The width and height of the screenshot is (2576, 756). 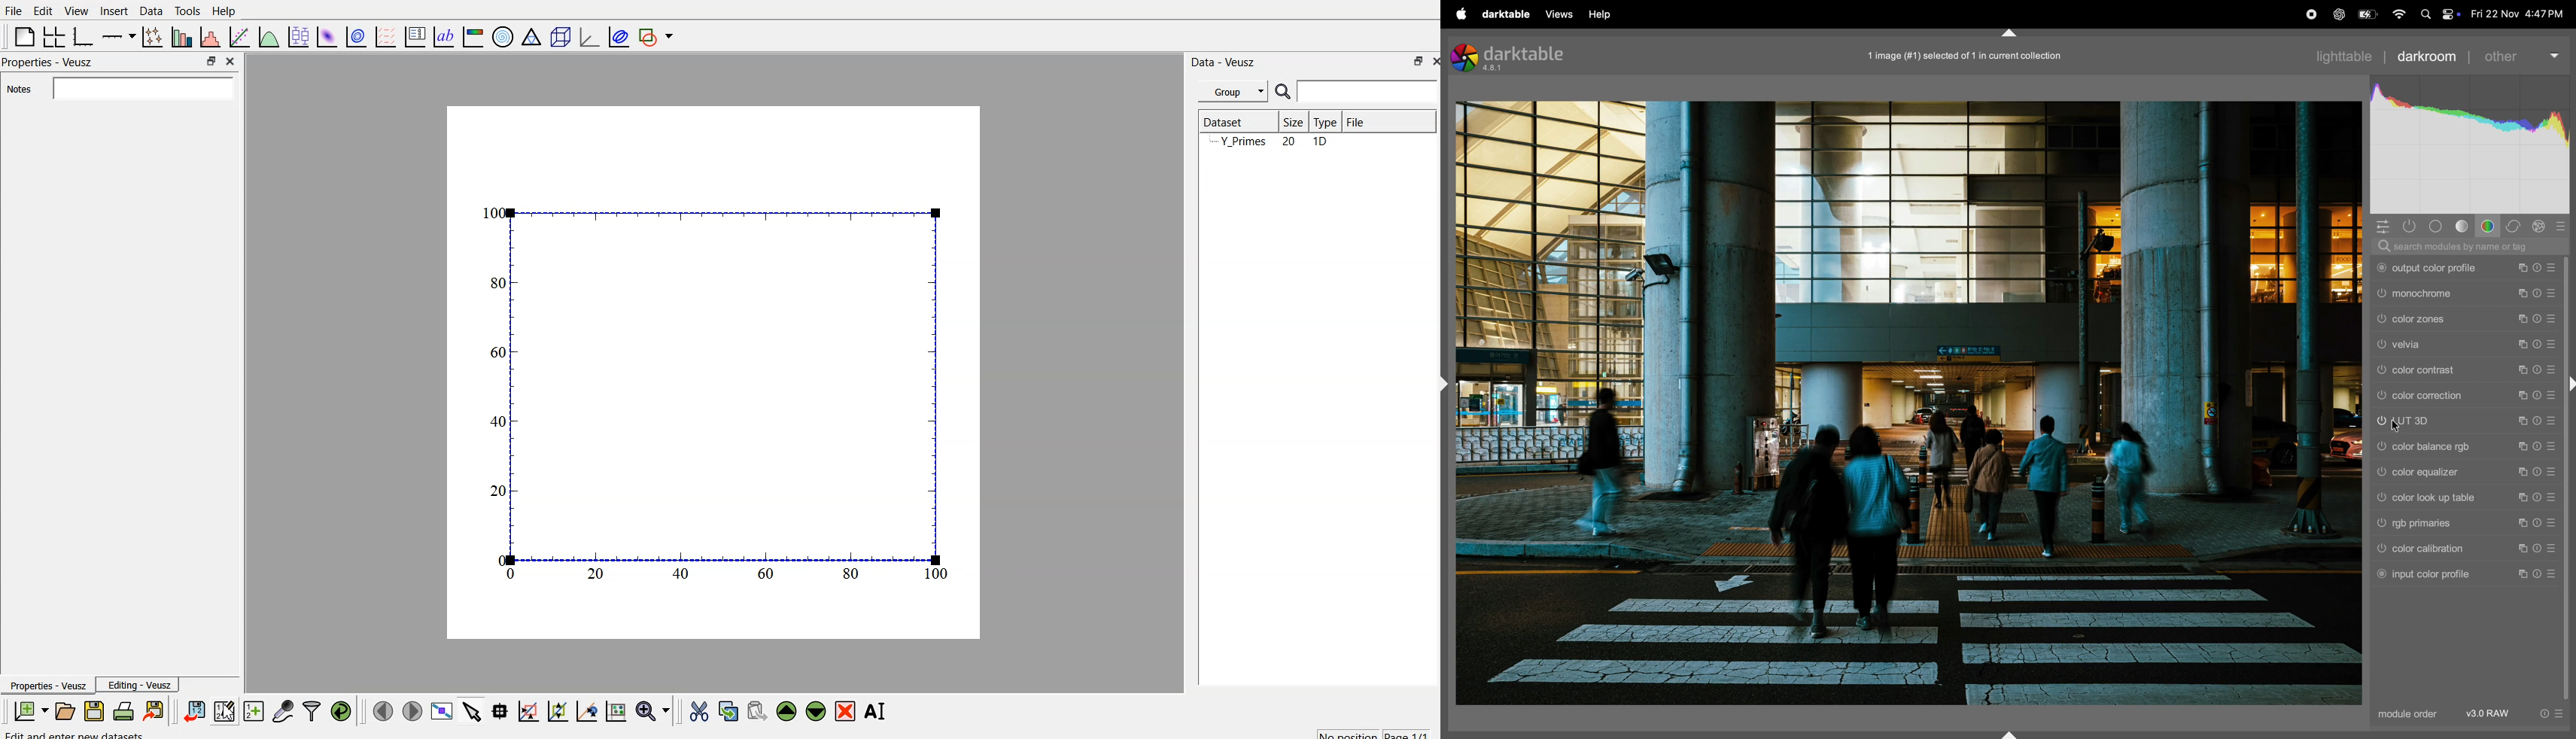 I want to click on apple menu, so click(x=1461, y=13).